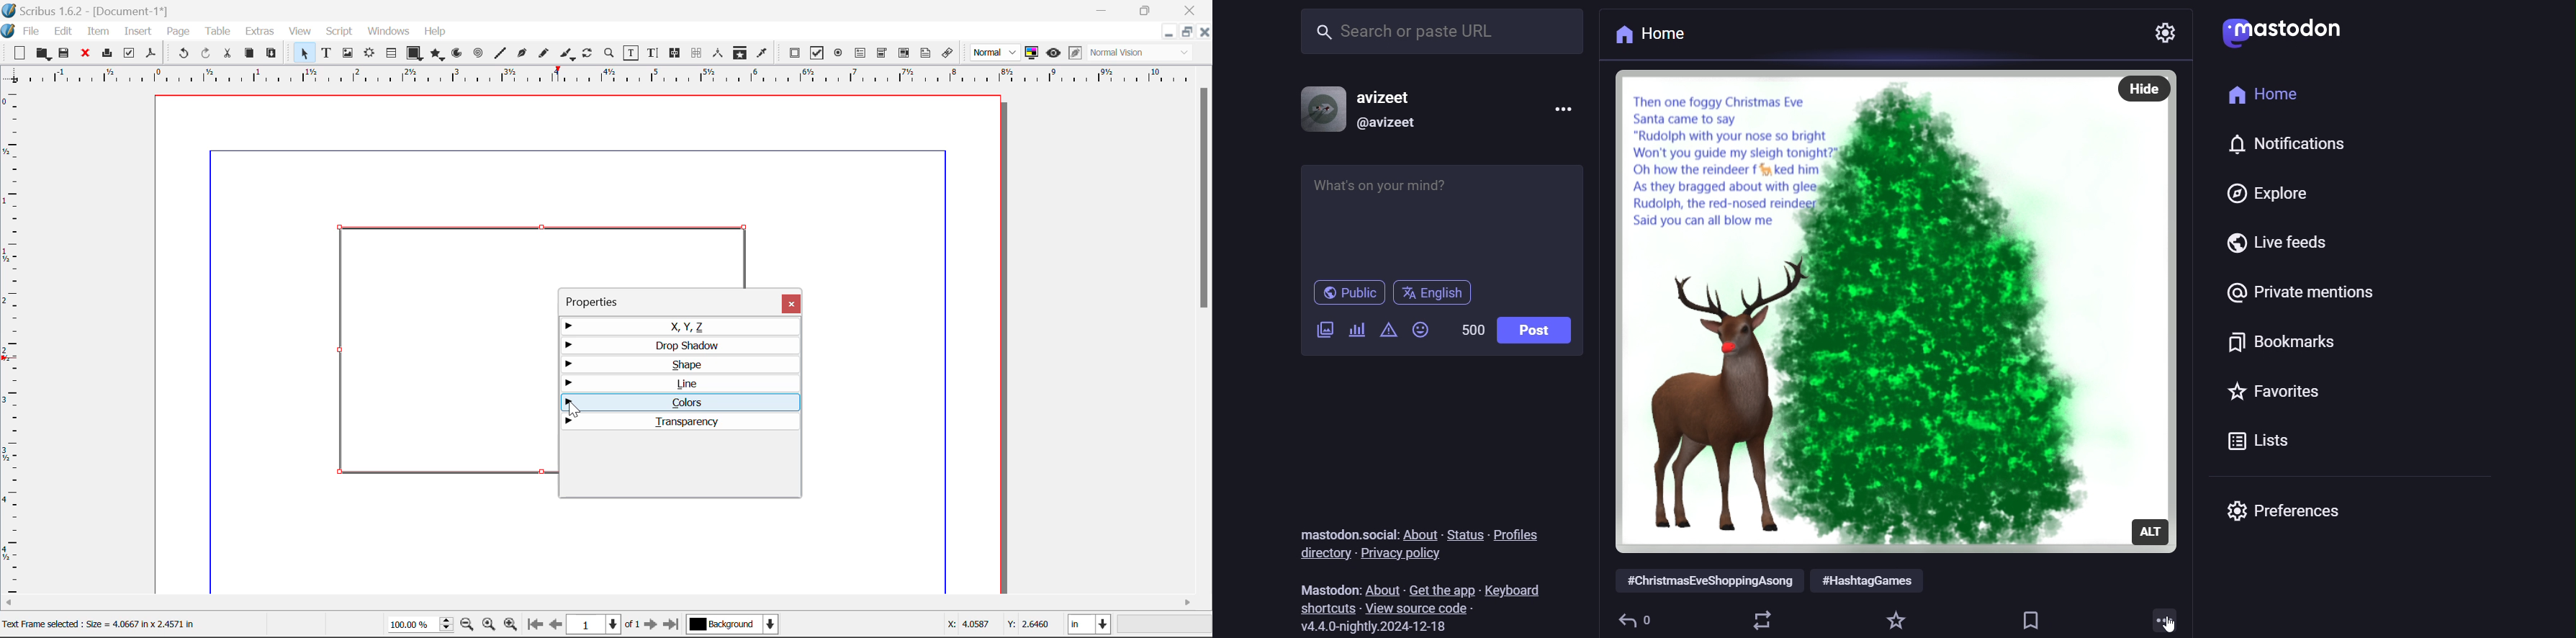  What do you see at coordinates (733, 625) in the screenshot?
I see `Background` at bounding box center [733, 625].